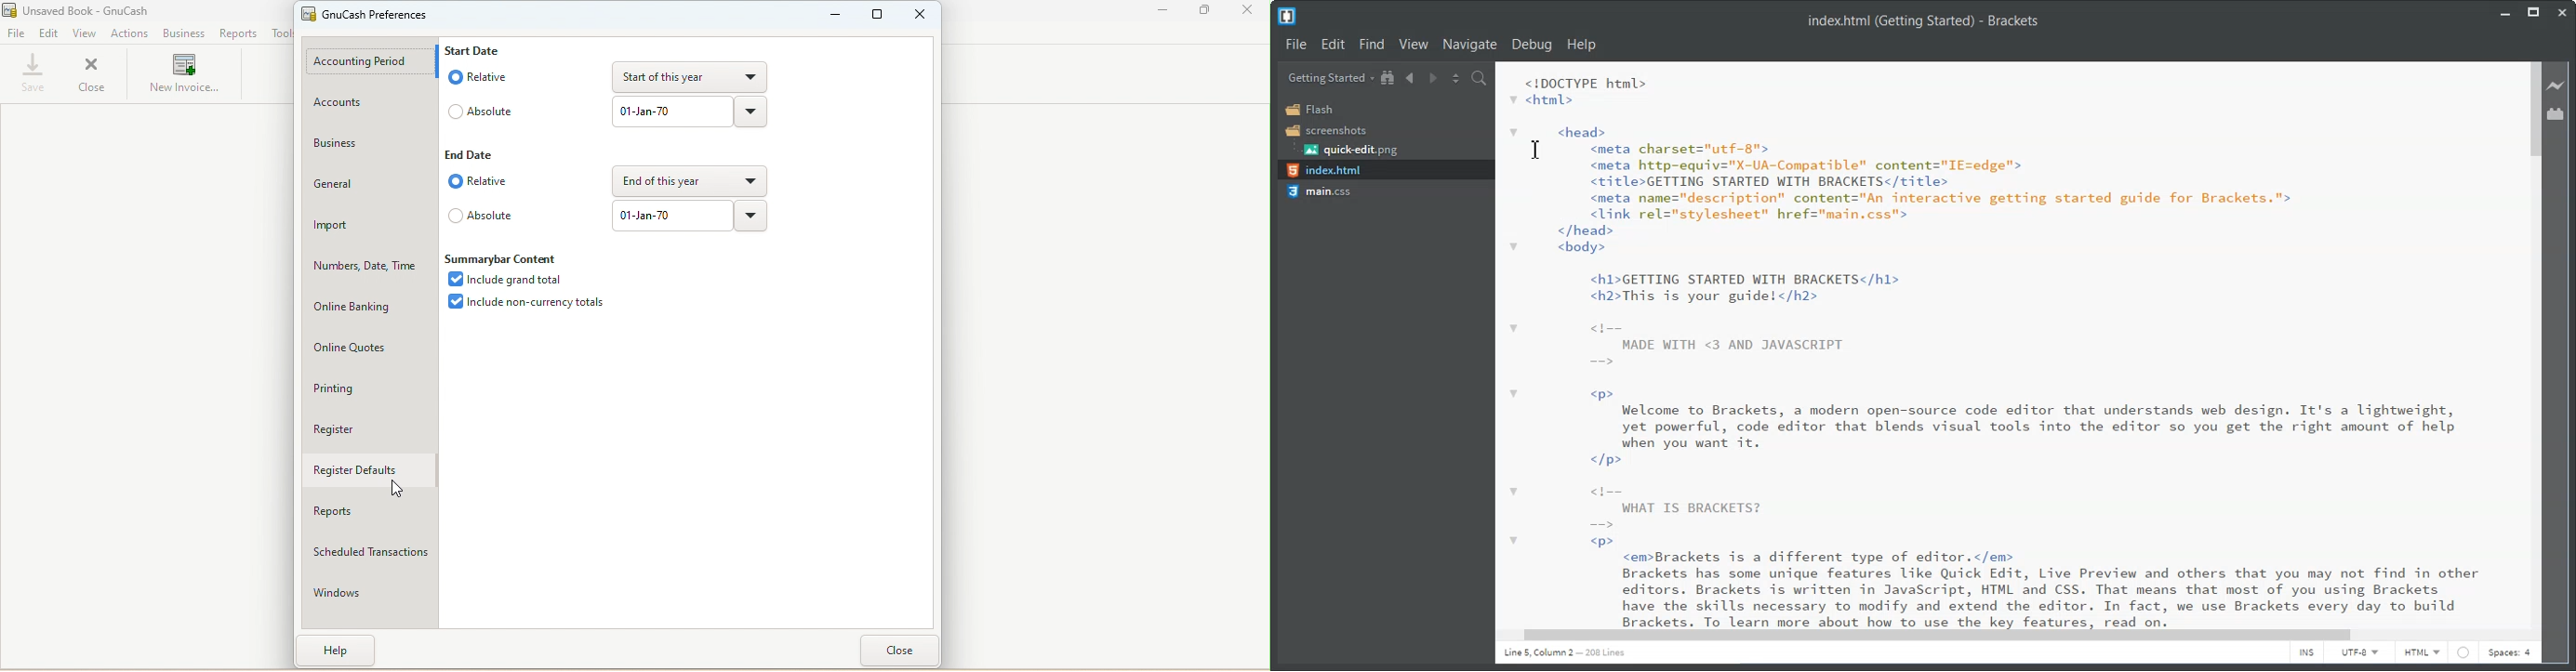 The height and width of the screenshot is (672, 2576). What do you see at coordinates (2559, 85) in the screenshot?
I see `Live Preview` at bounding box center [2559, 85].